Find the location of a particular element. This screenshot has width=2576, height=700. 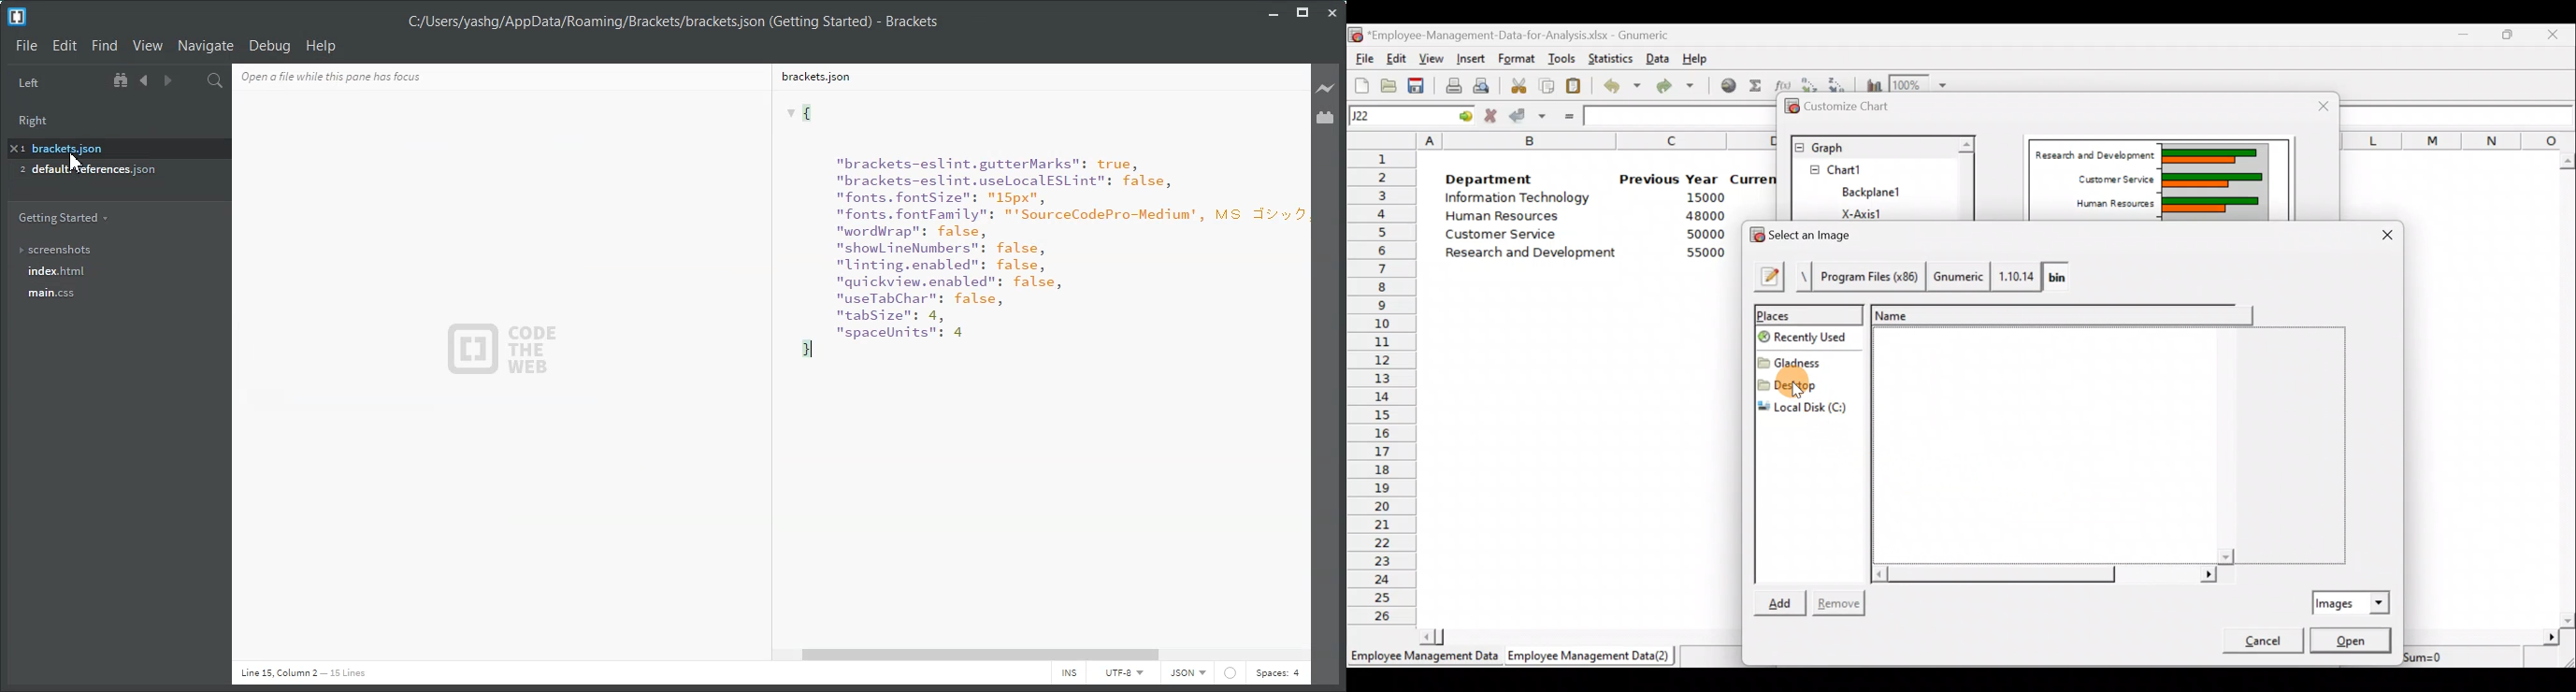

Copy the selection is located at coordinates (1550, 86).